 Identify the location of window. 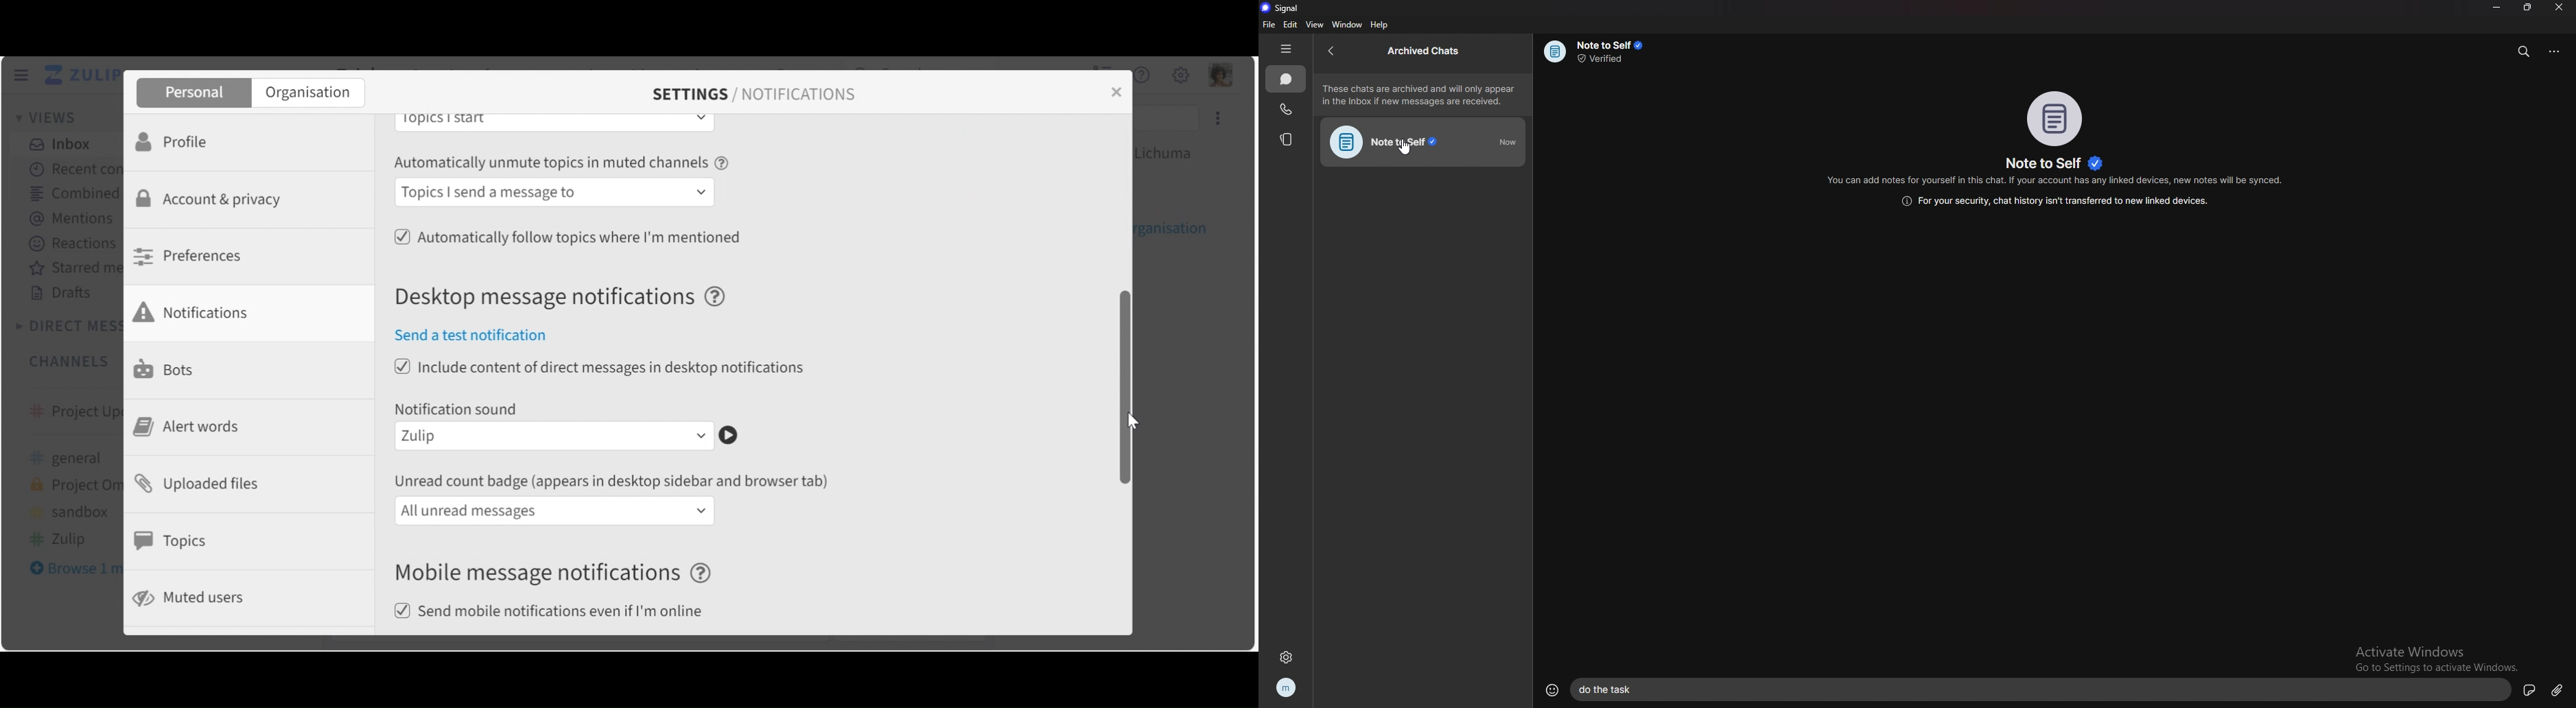
(1347, 25).